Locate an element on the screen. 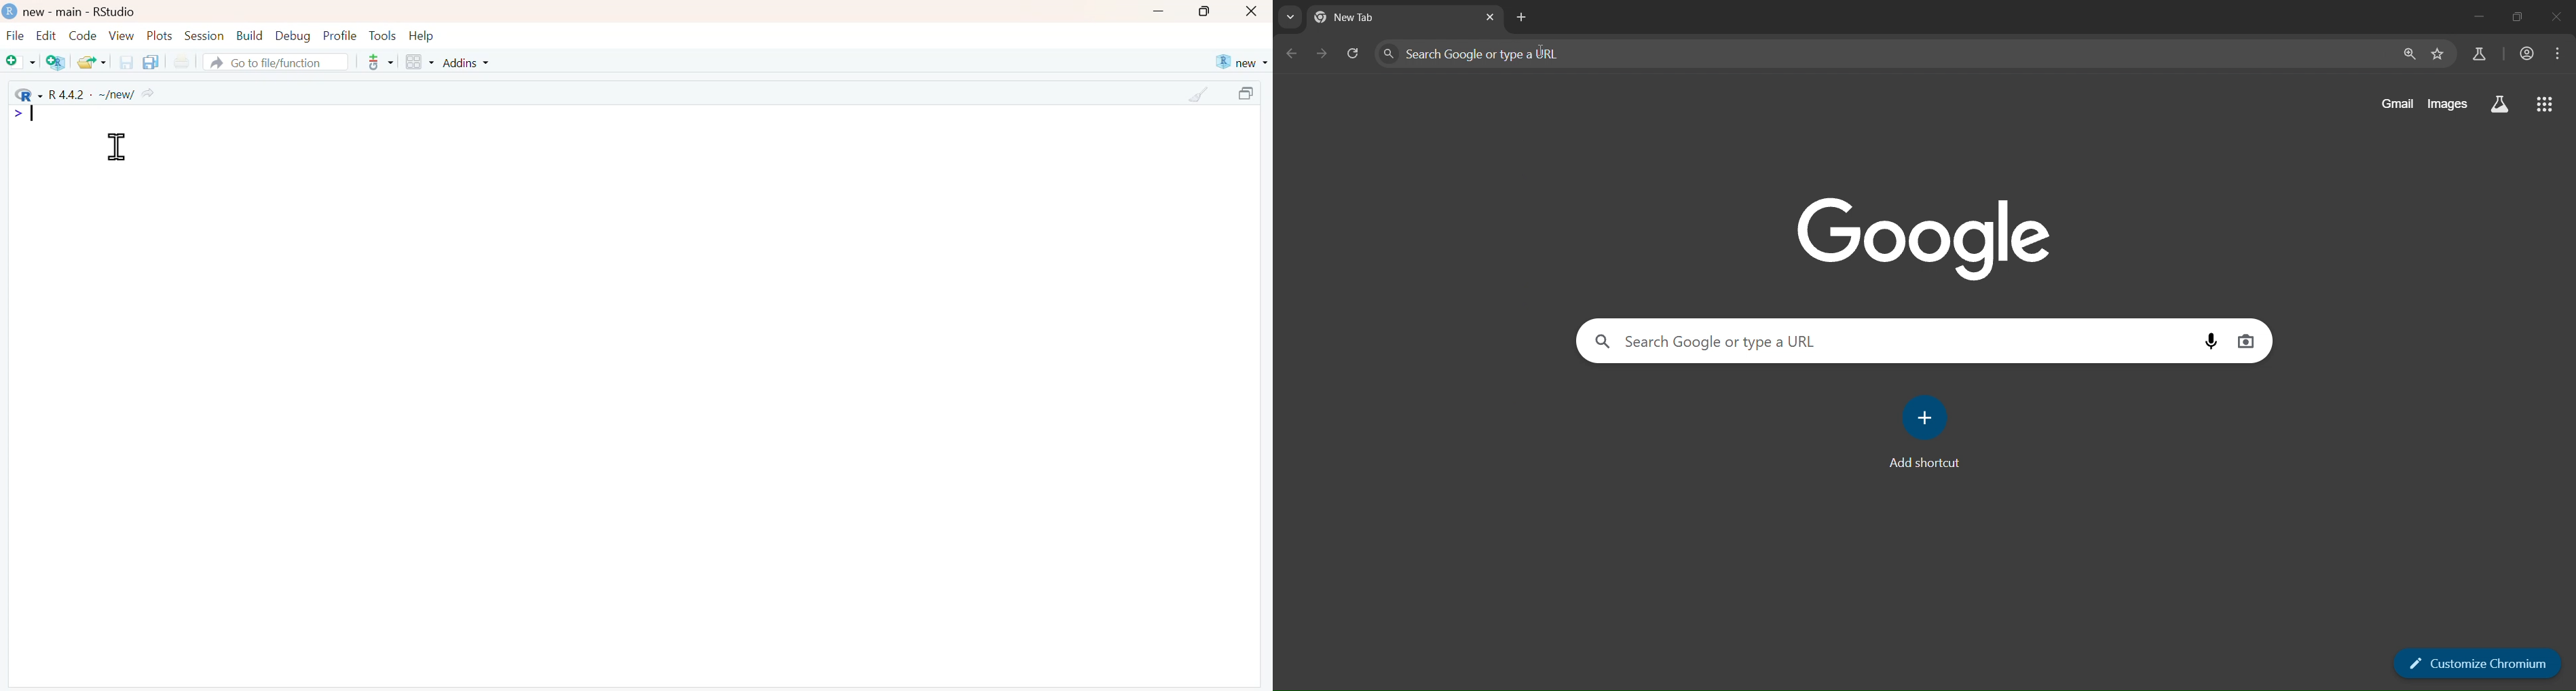  View is located at coordinates (122, 35).